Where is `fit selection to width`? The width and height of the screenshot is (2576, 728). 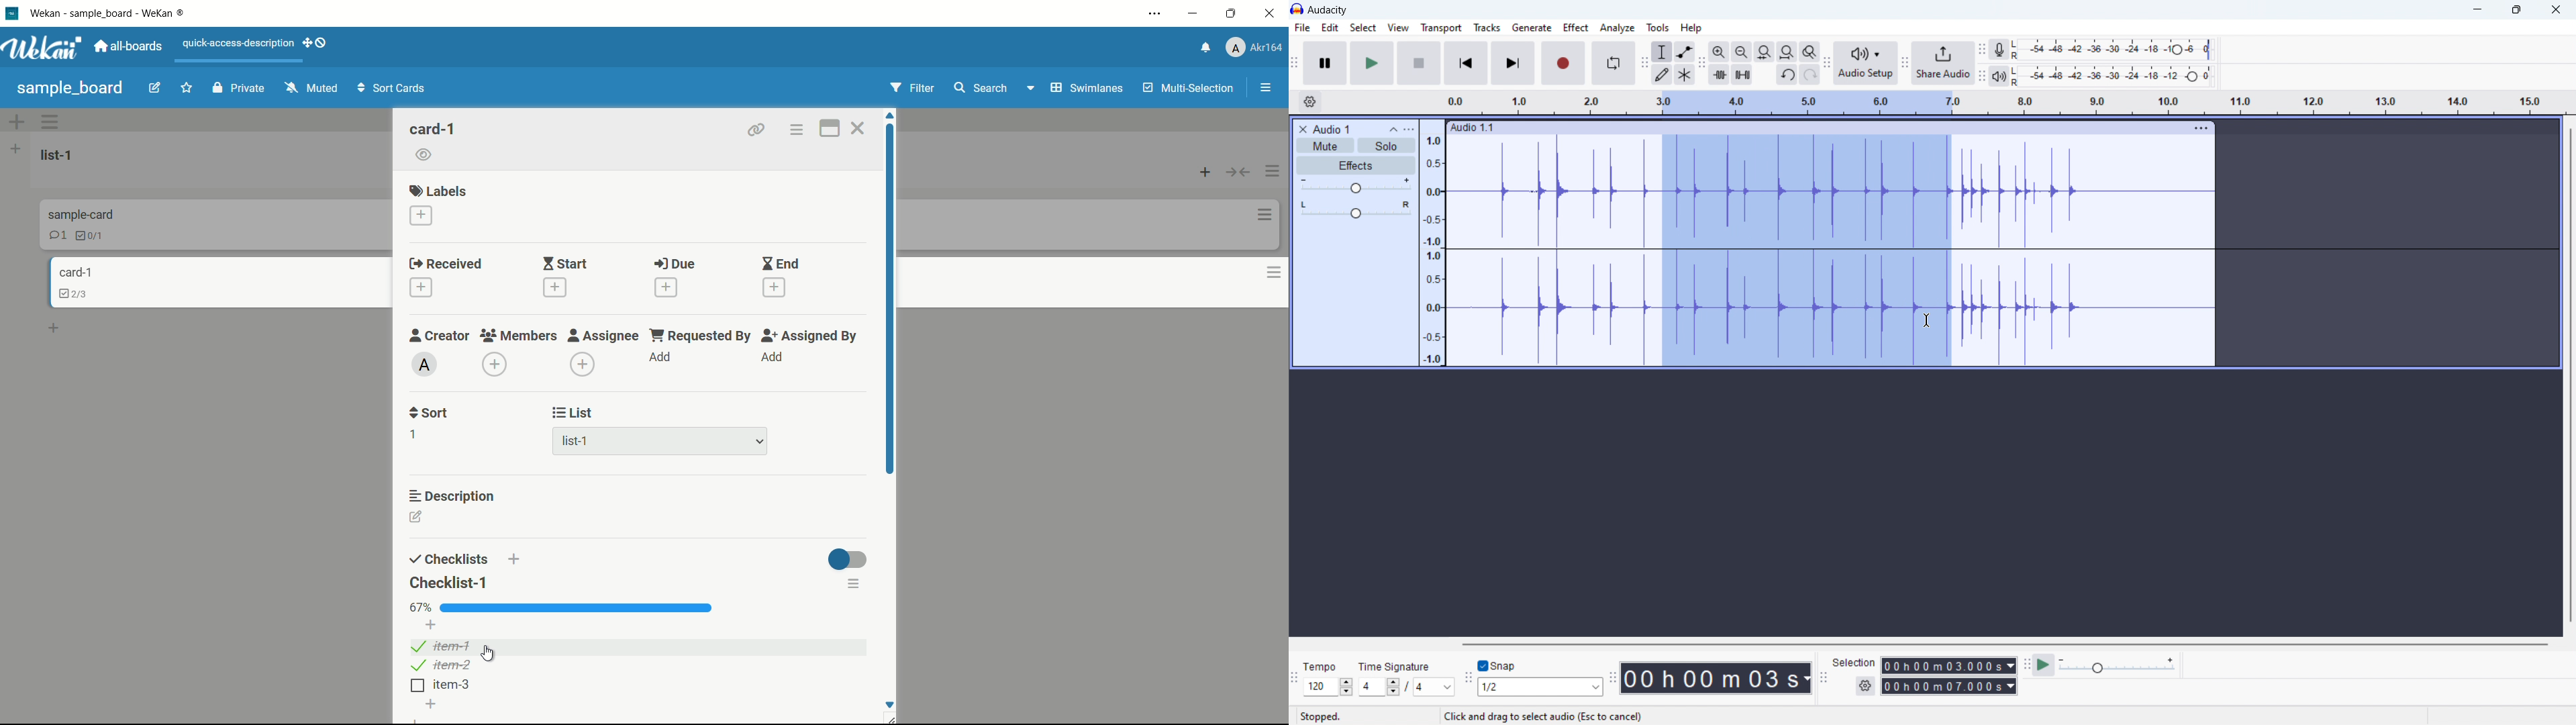
fit selection to width is located at coordinates (1764, 52).